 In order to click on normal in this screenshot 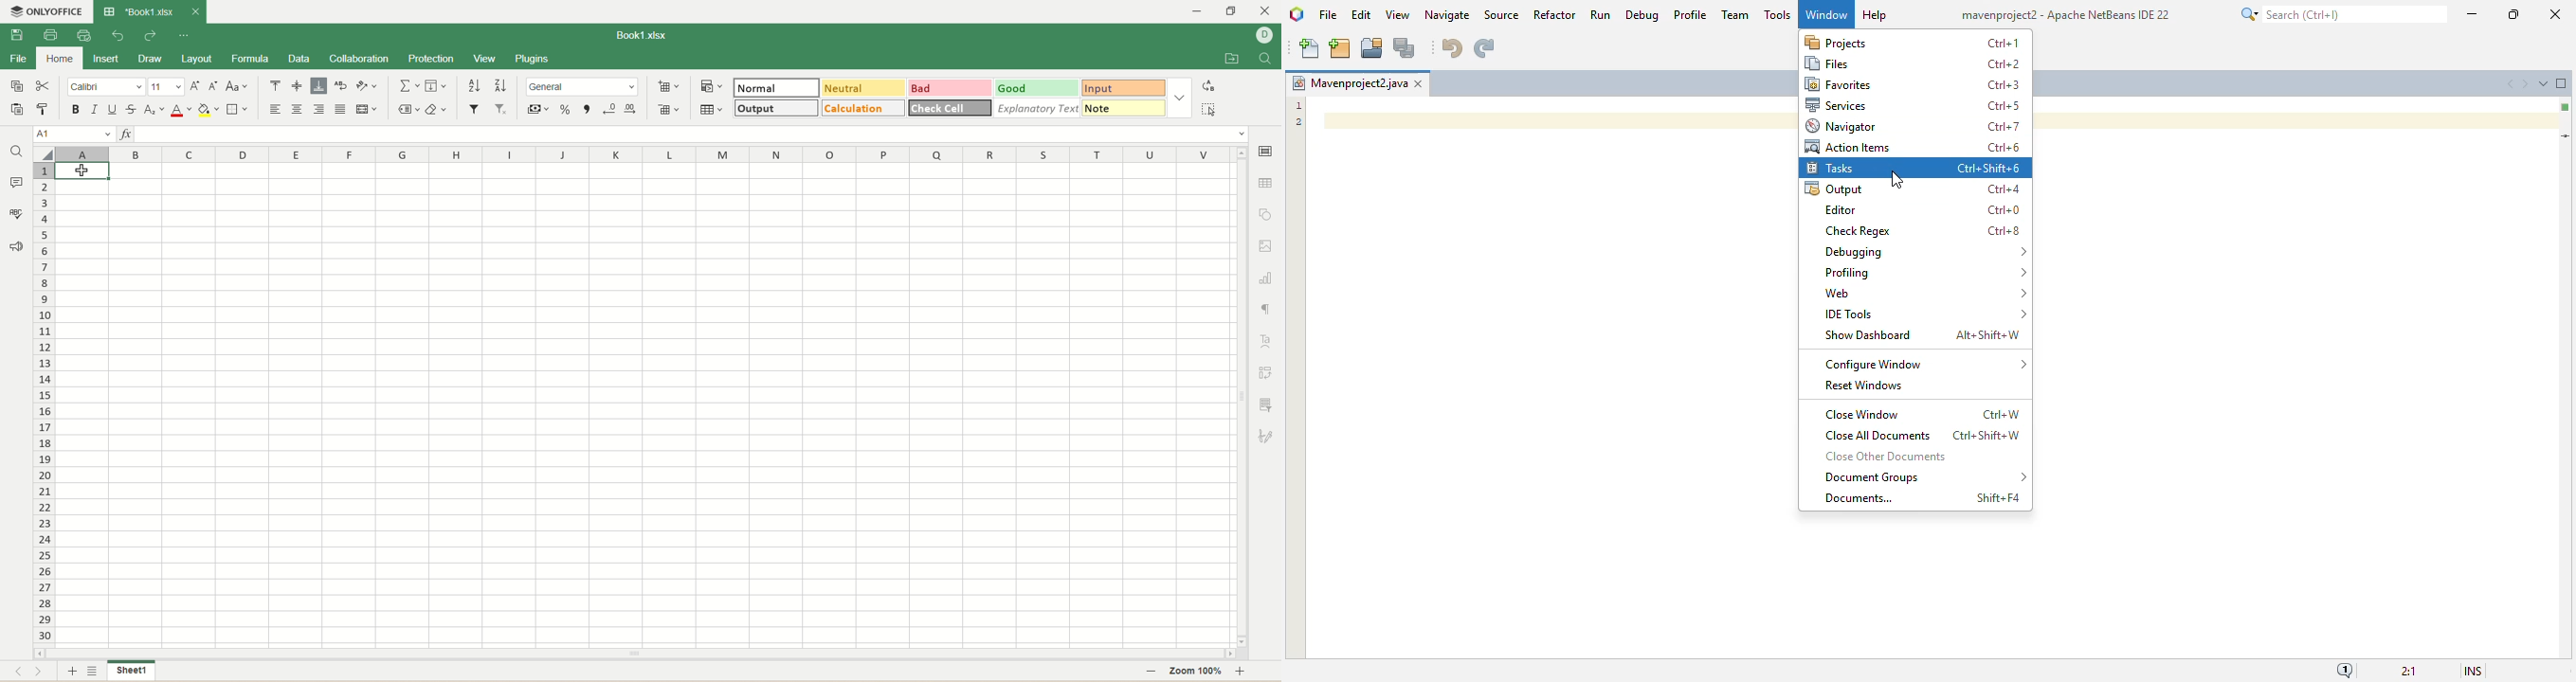, I will do `click(777, 87)`.